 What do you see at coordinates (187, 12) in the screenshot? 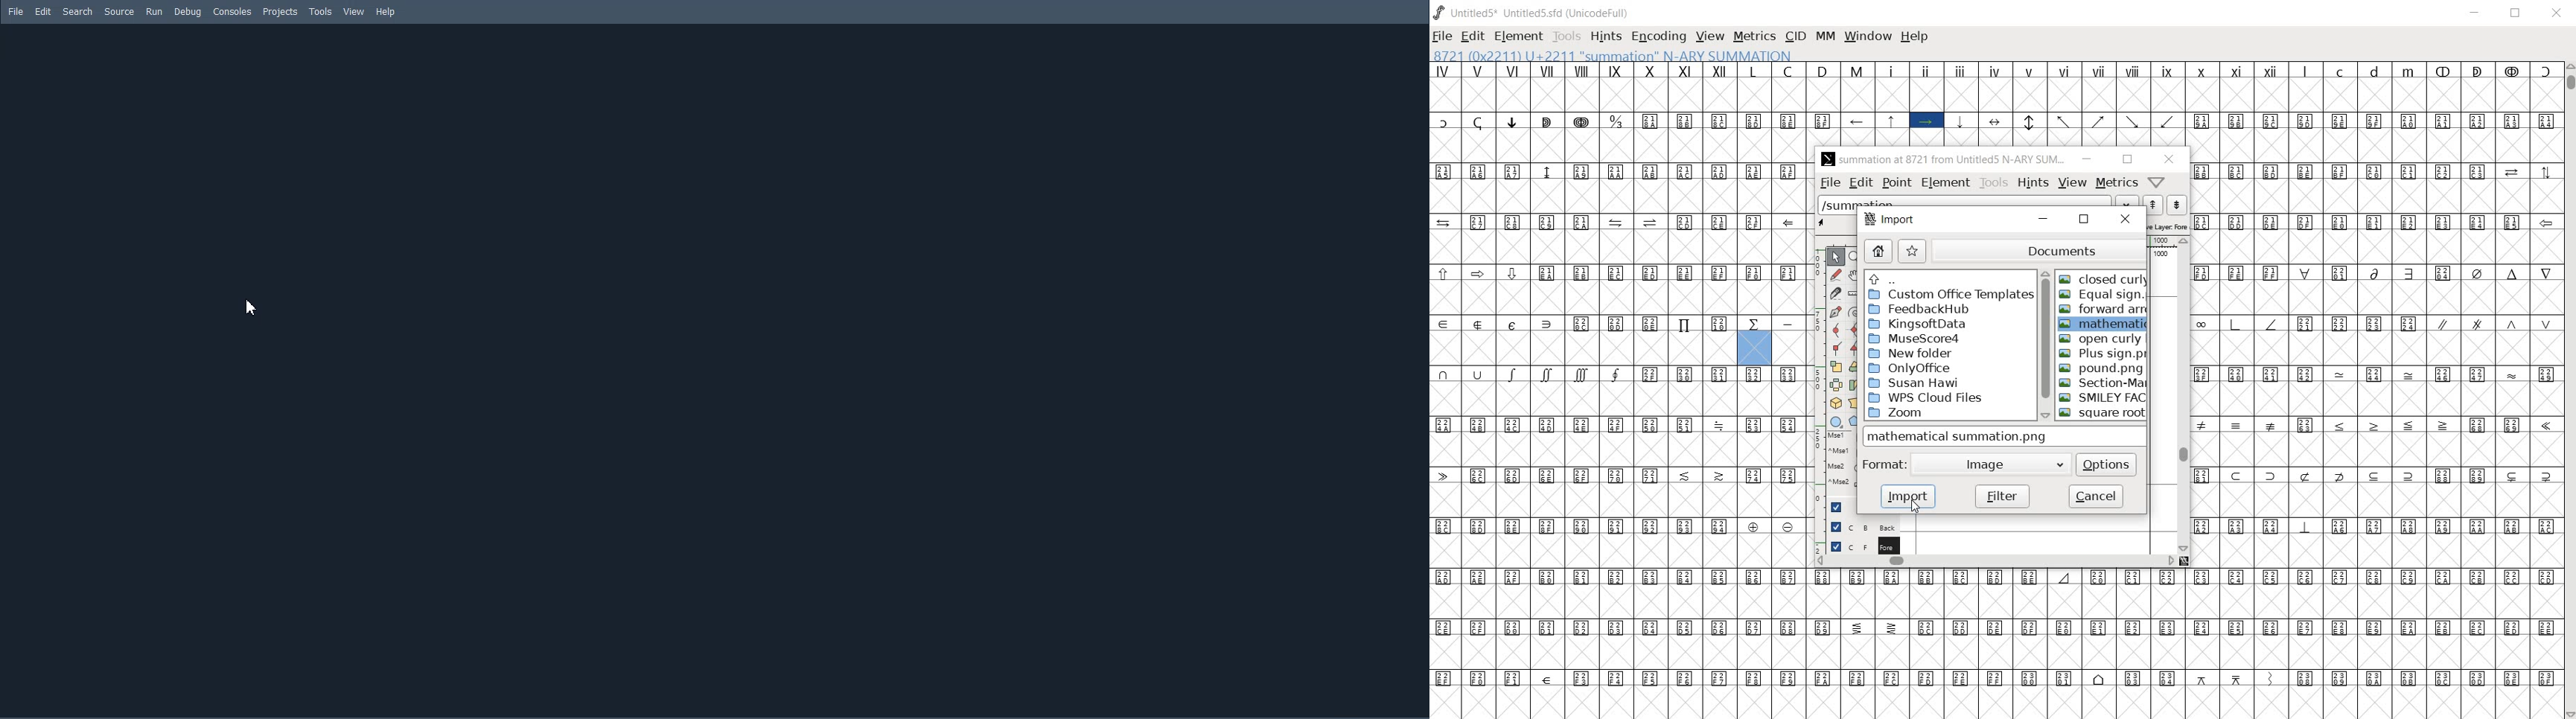
I see `Debug` at bounding box center [187, 12].